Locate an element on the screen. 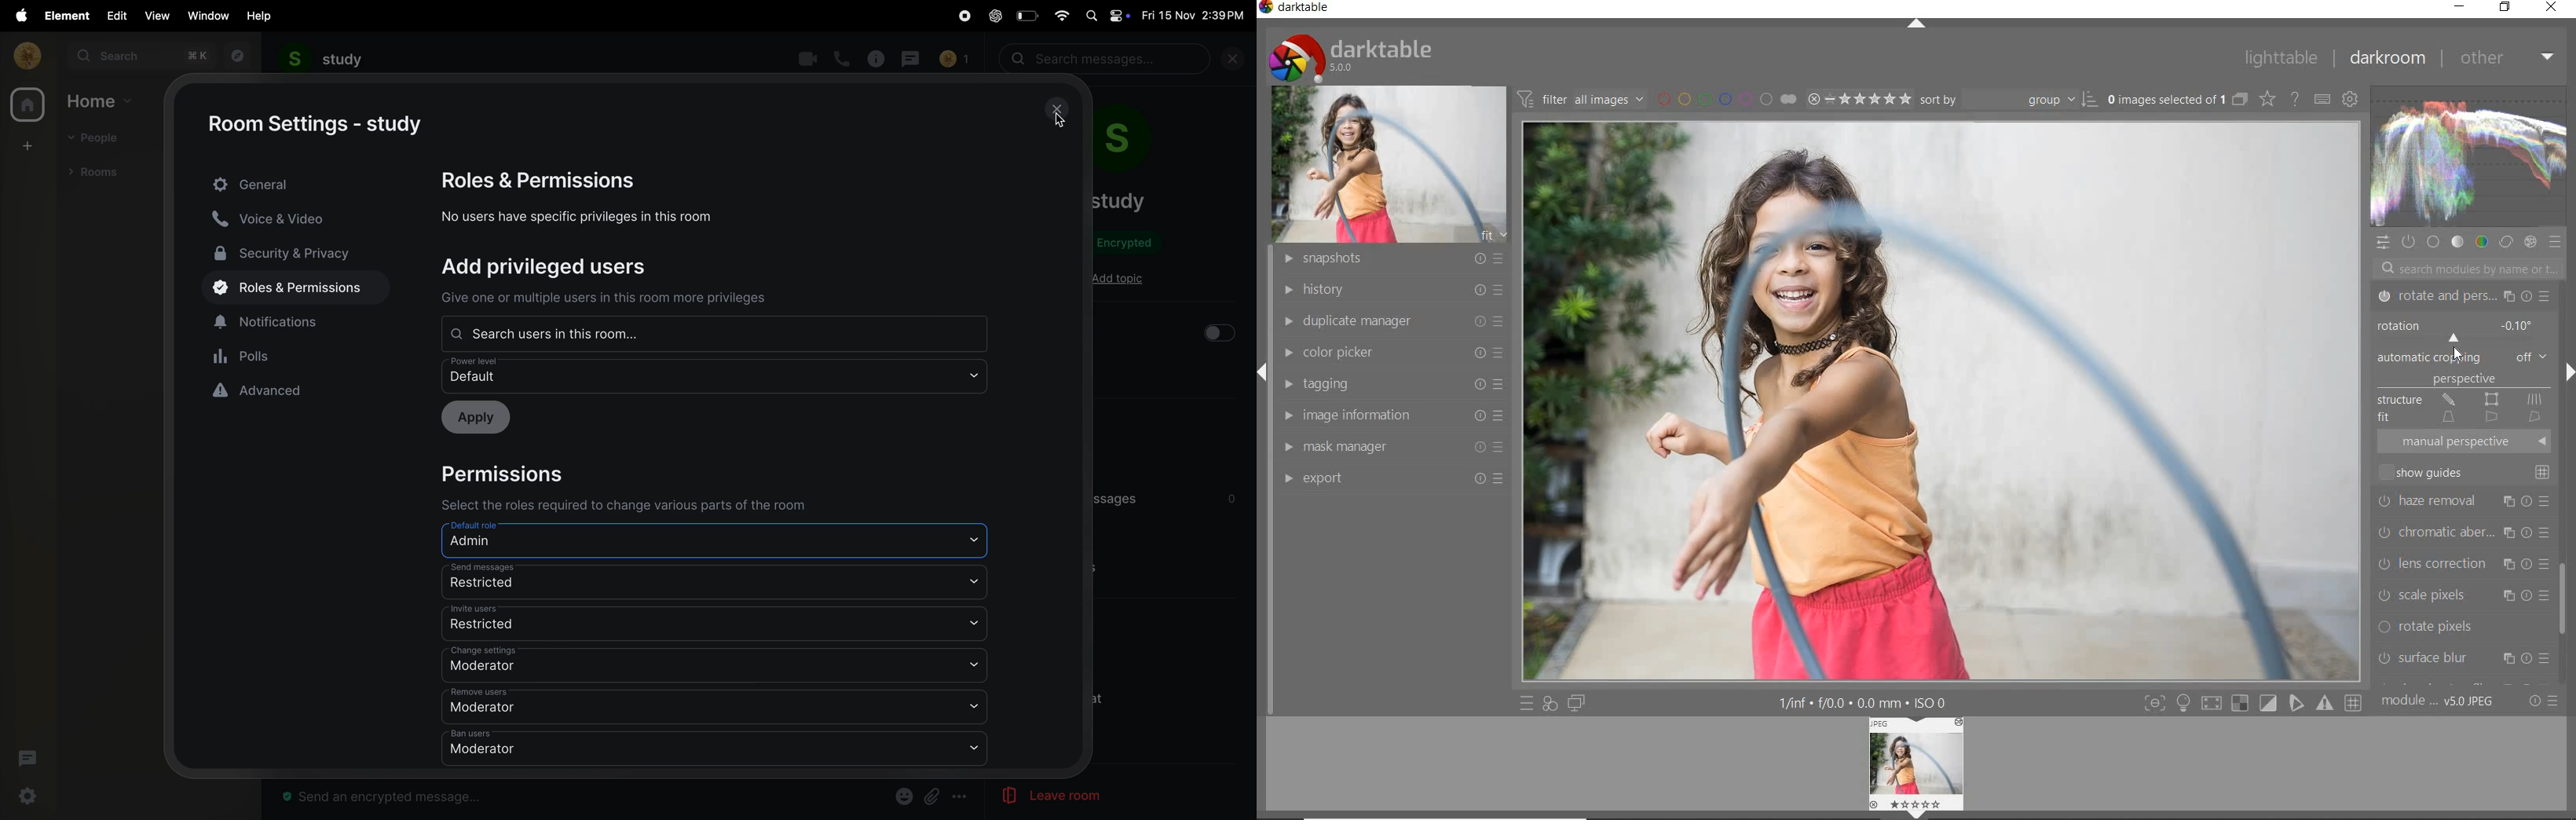 The height and width of the screenshot is (840, 2576). more options is located at coordinates (961, 797).